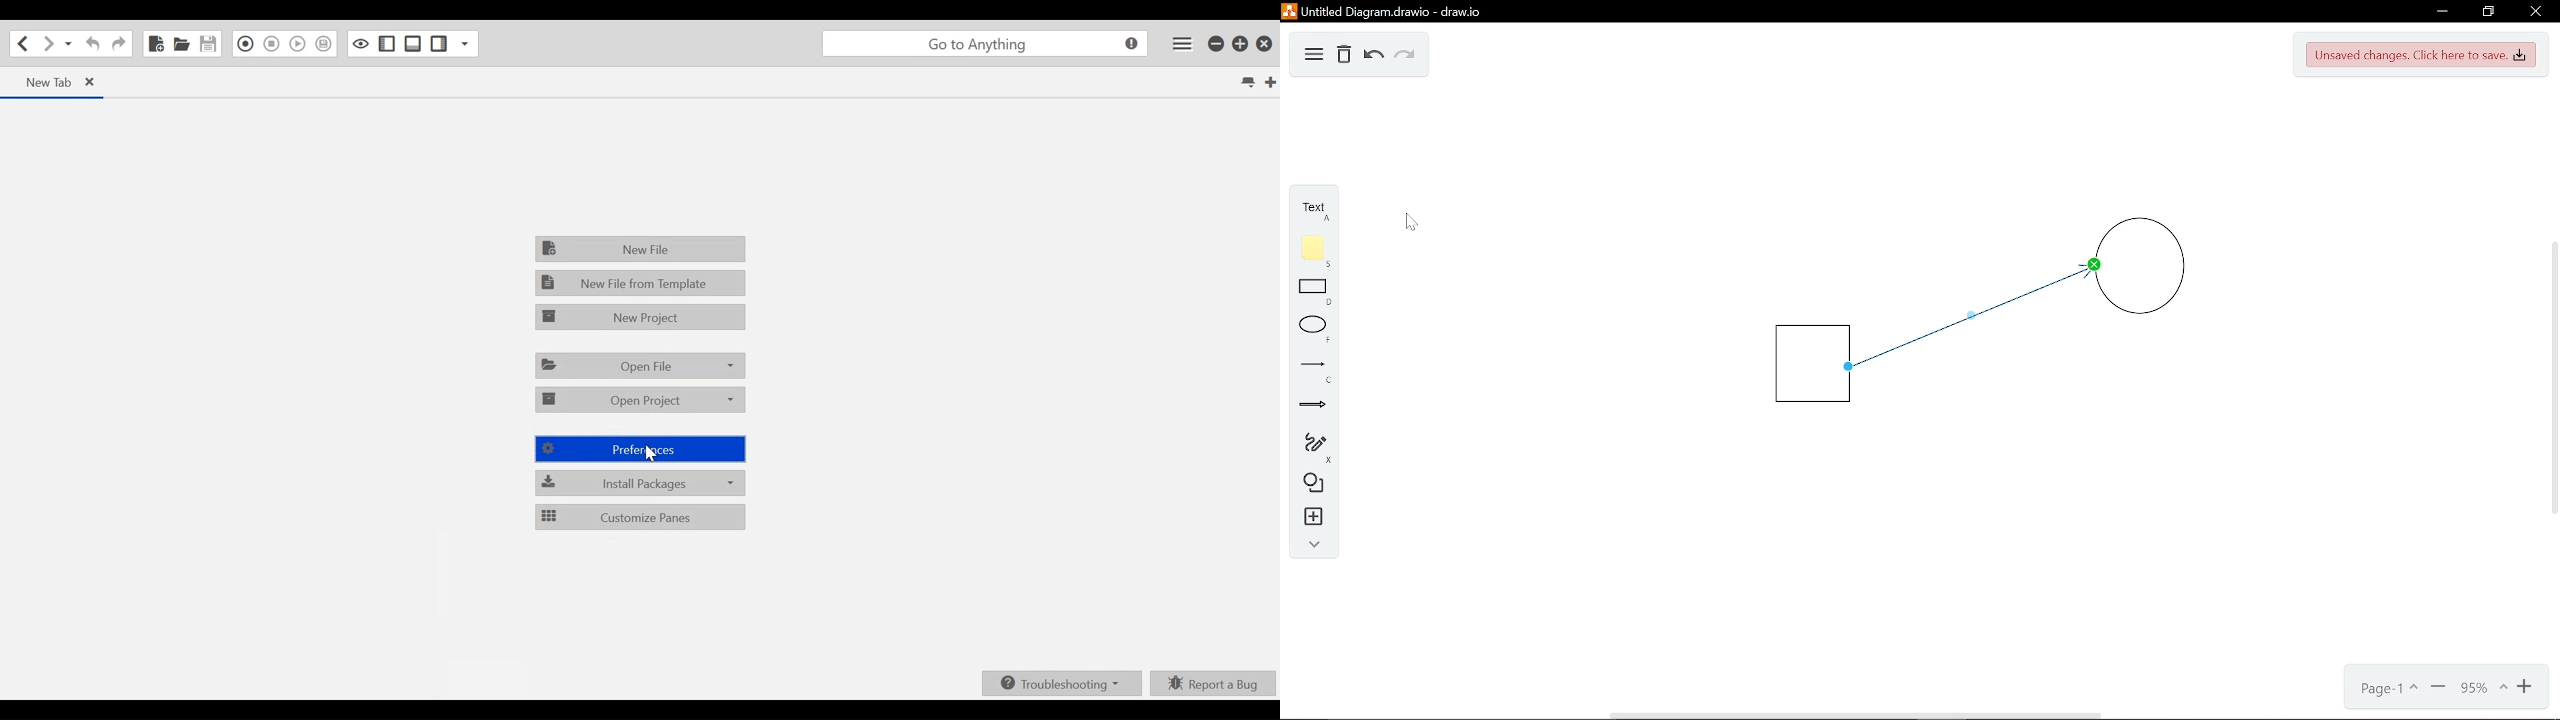  I want to click on Redo, so click(1405, 56).